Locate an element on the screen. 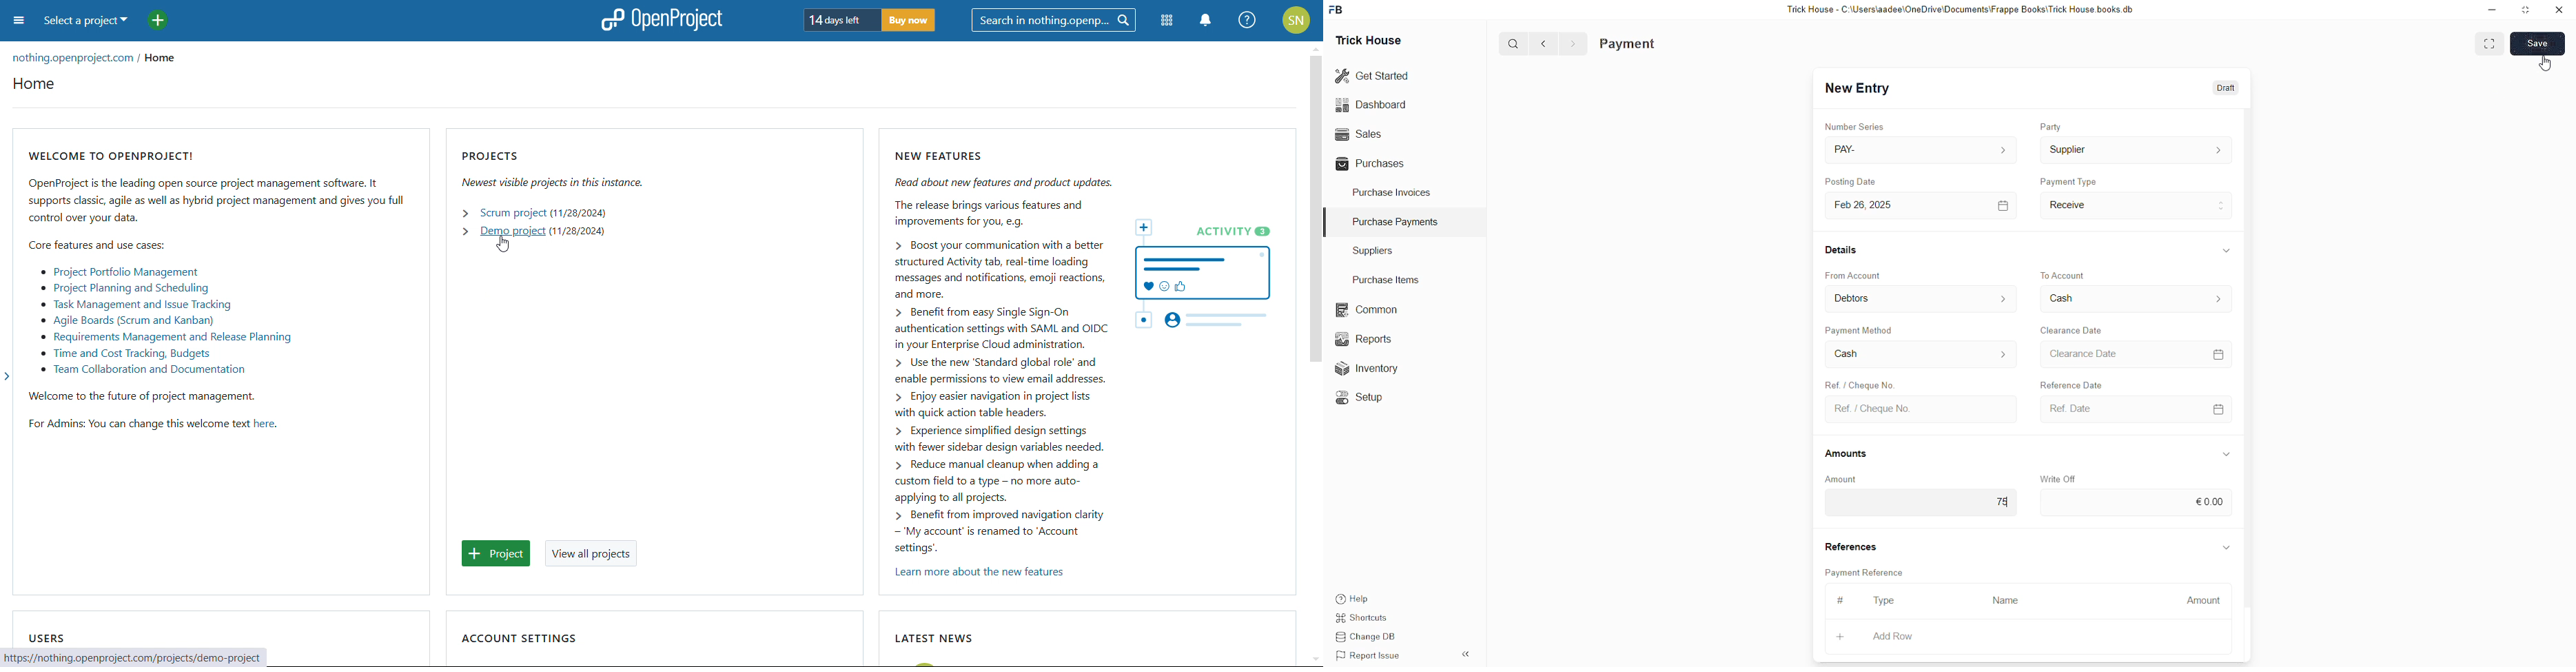  Payment Method is located at coordinates (1860, 330).